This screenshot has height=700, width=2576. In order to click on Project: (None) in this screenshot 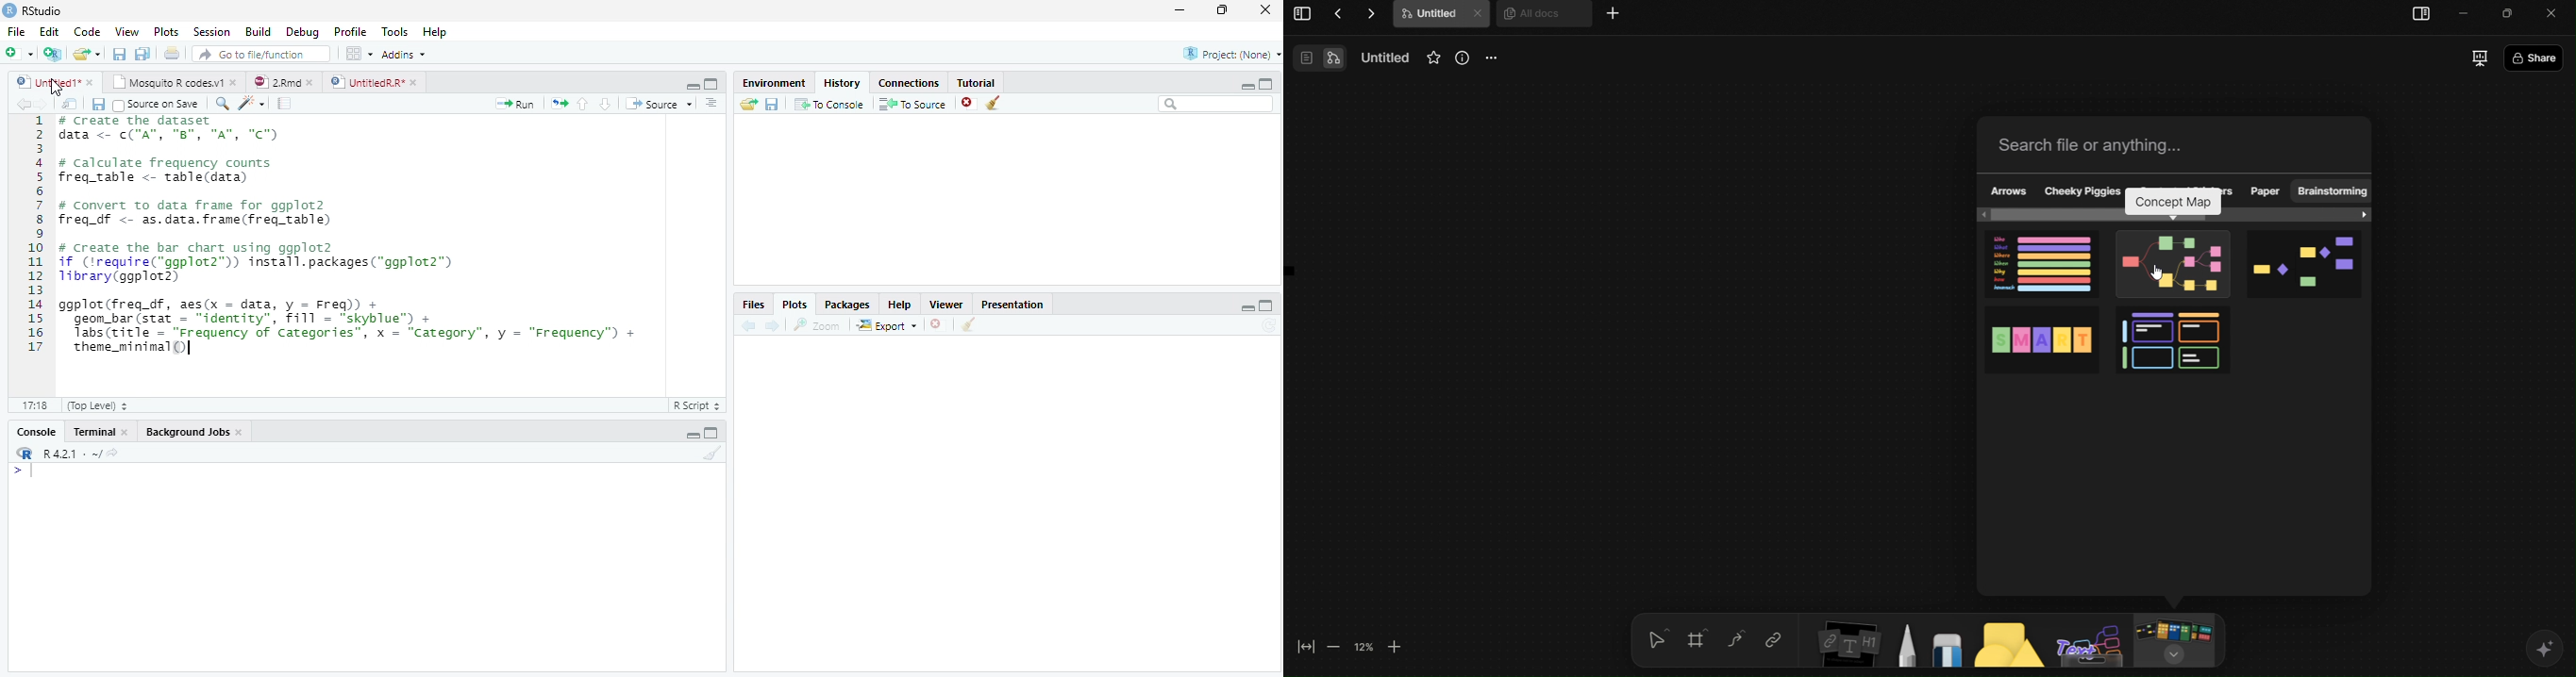, I will do `click(1226, 56)`.